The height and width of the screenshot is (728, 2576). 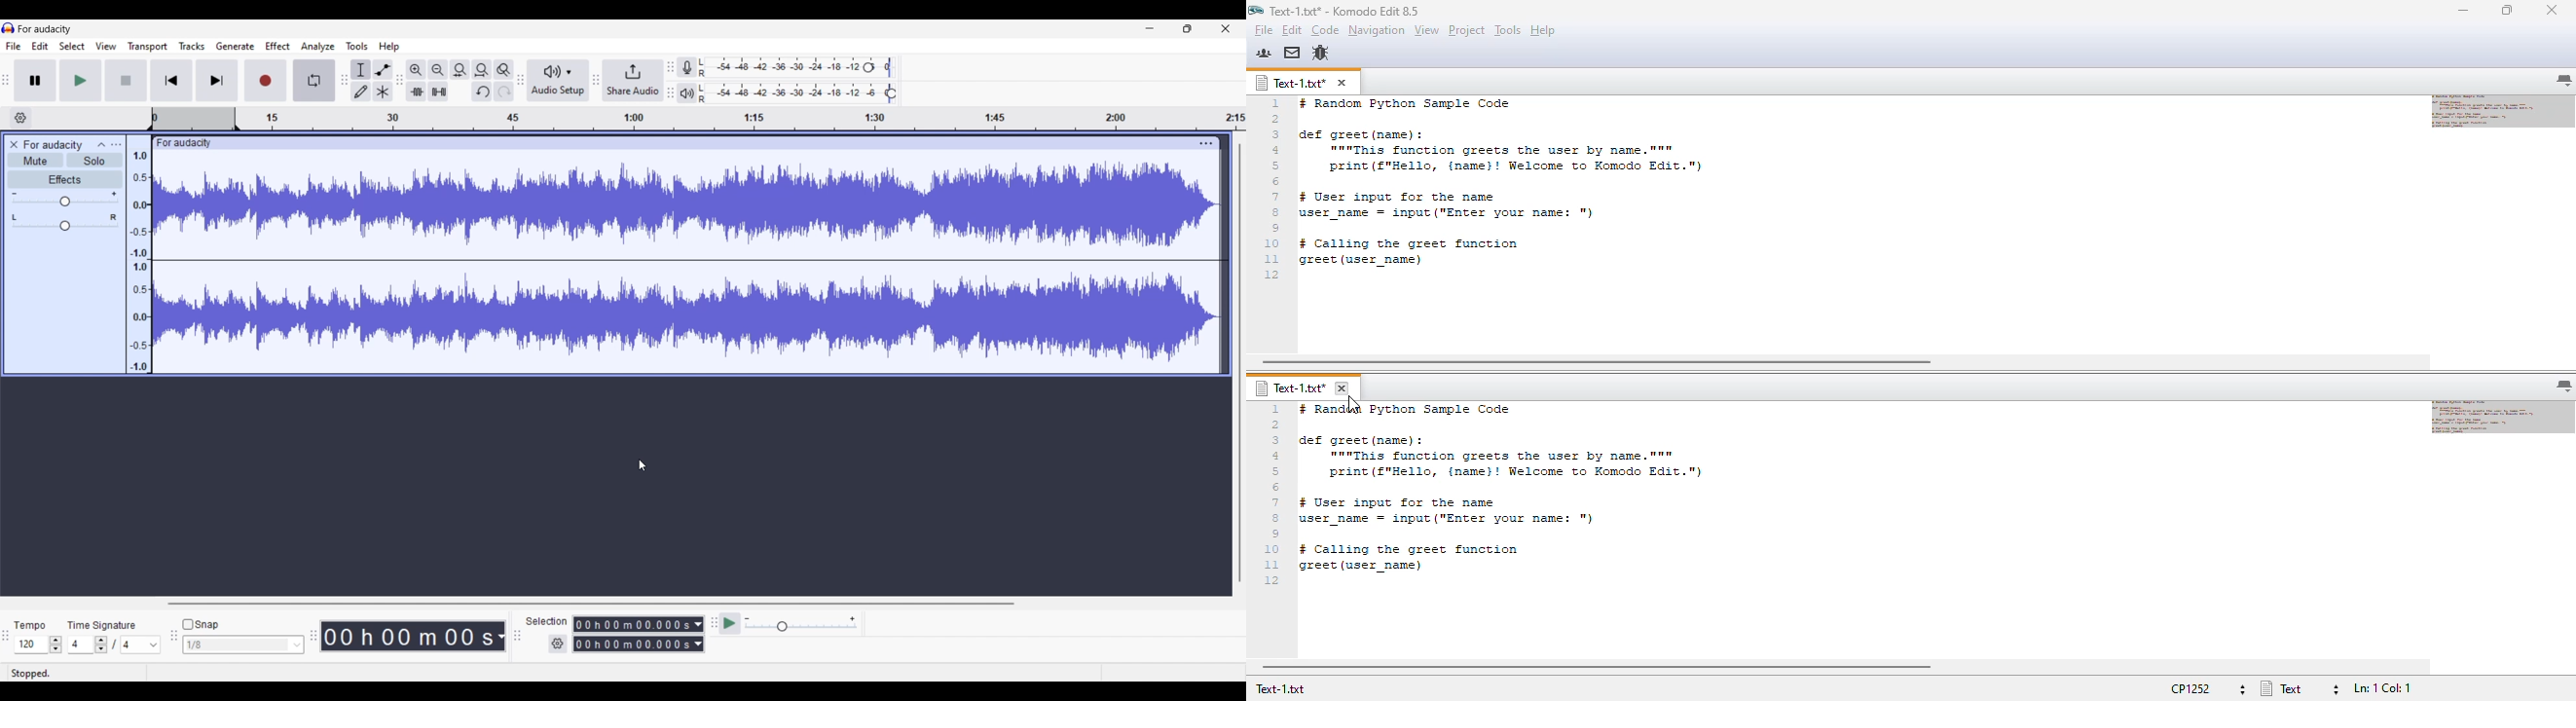 What do you see at coordinates (360, 91) in the screenshot?
I see `Darw tool` at bounding box center [360, 91].